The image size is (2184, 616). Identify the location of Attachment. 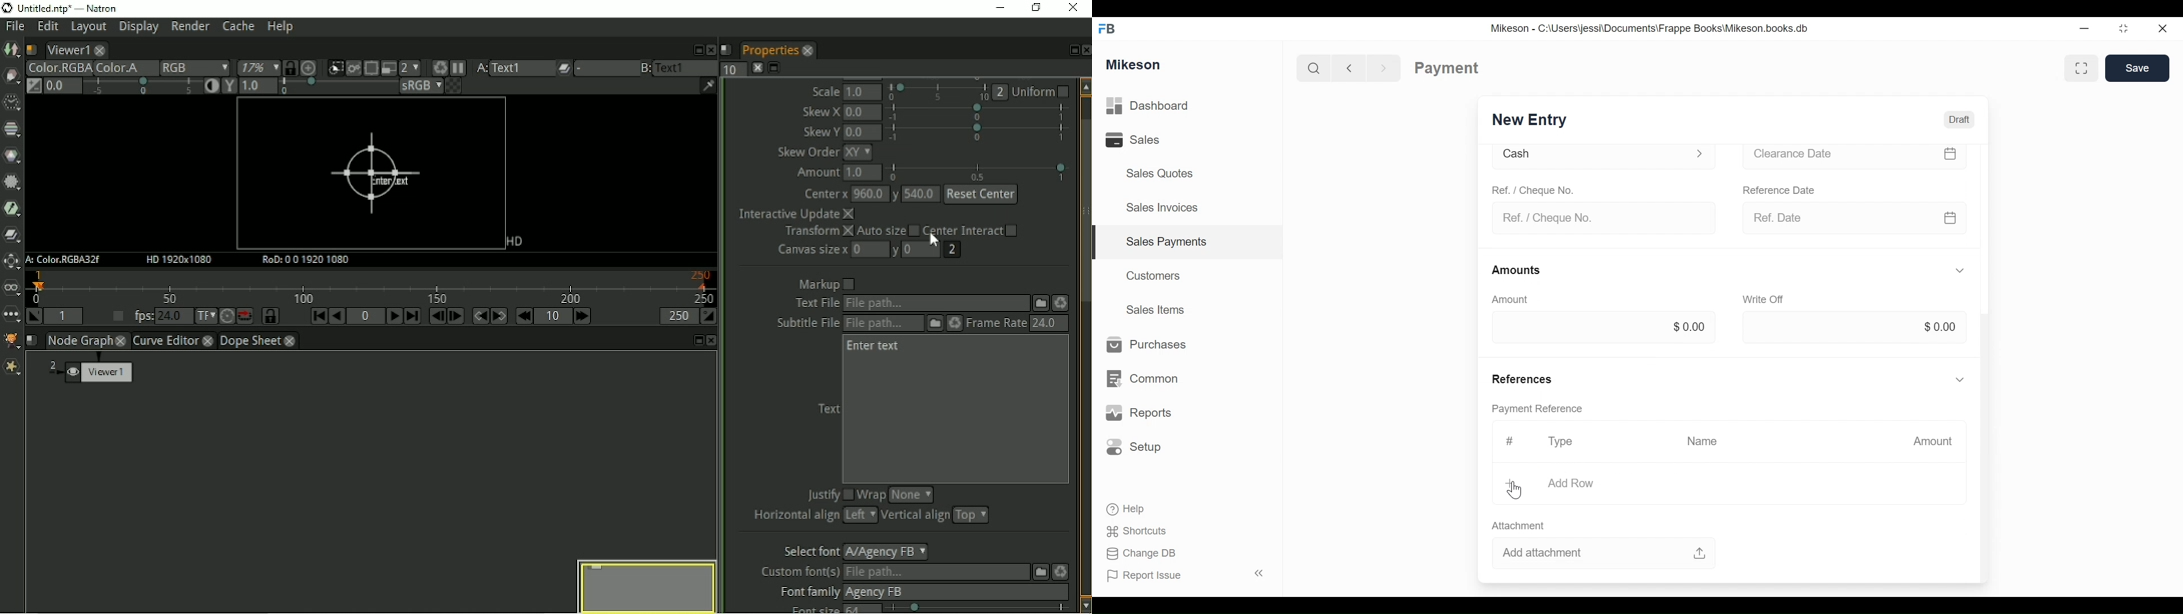
(1518, 526).